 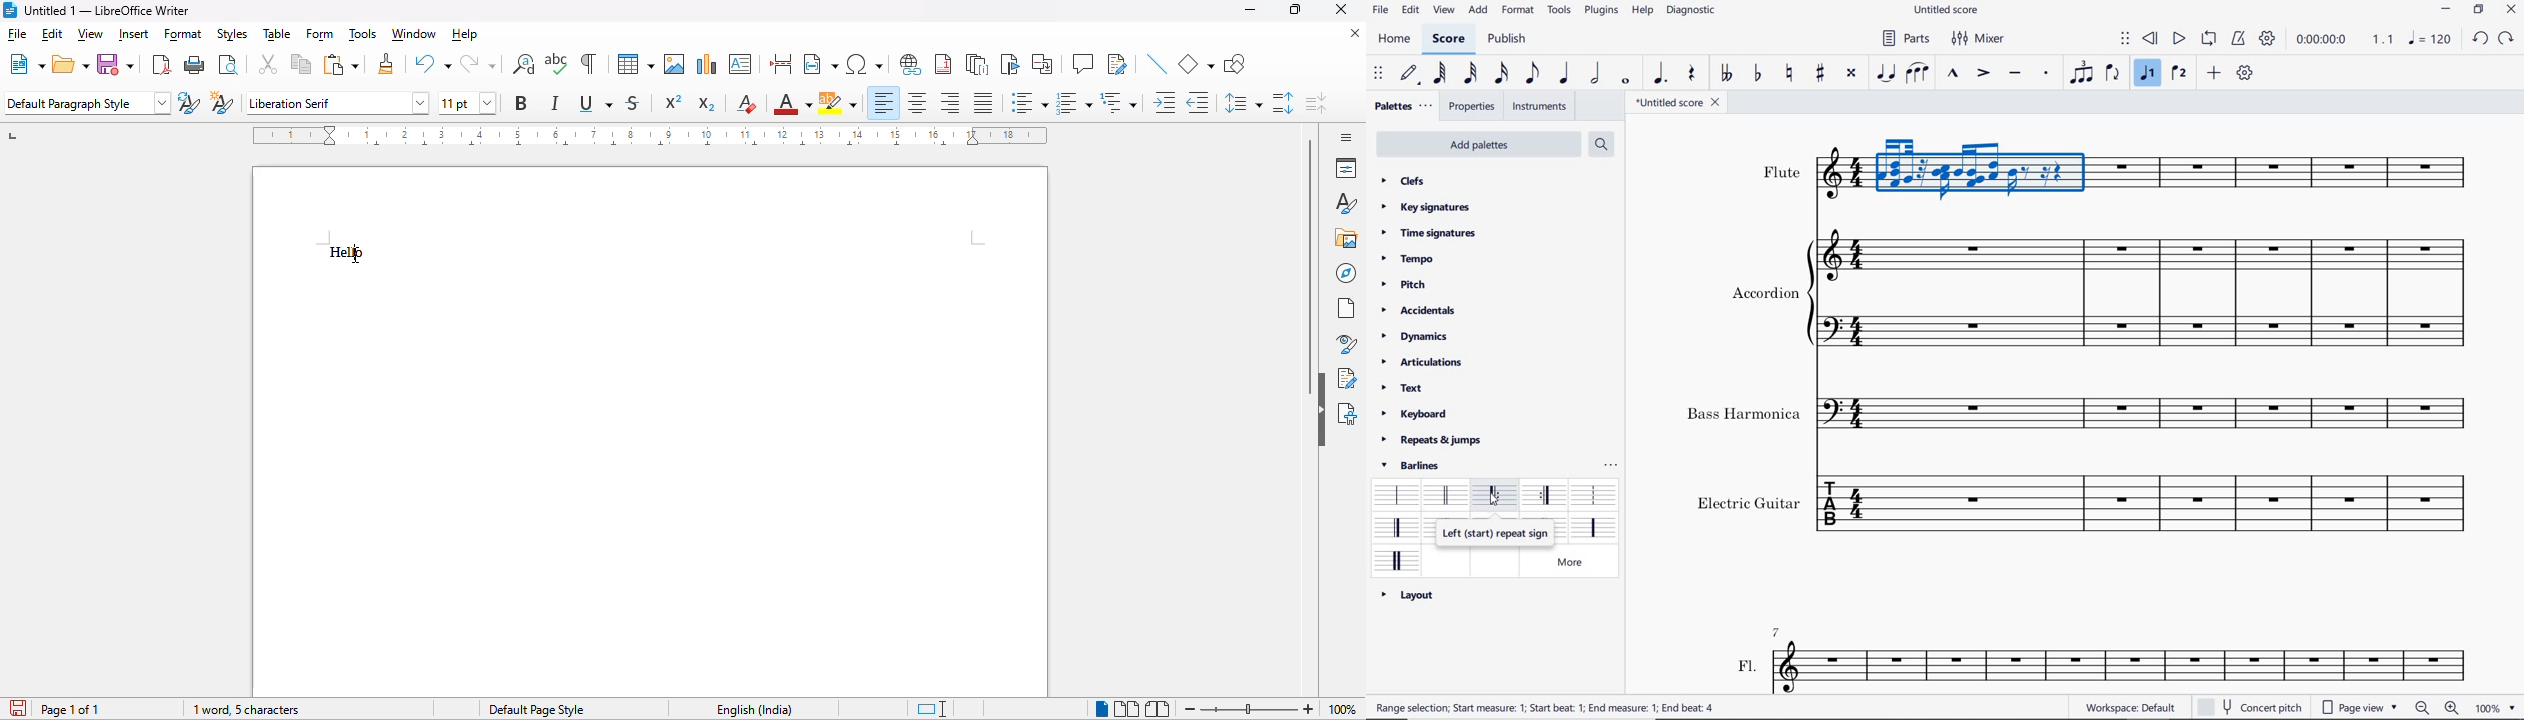 I want to click on help, so click(x=1642, y=11).